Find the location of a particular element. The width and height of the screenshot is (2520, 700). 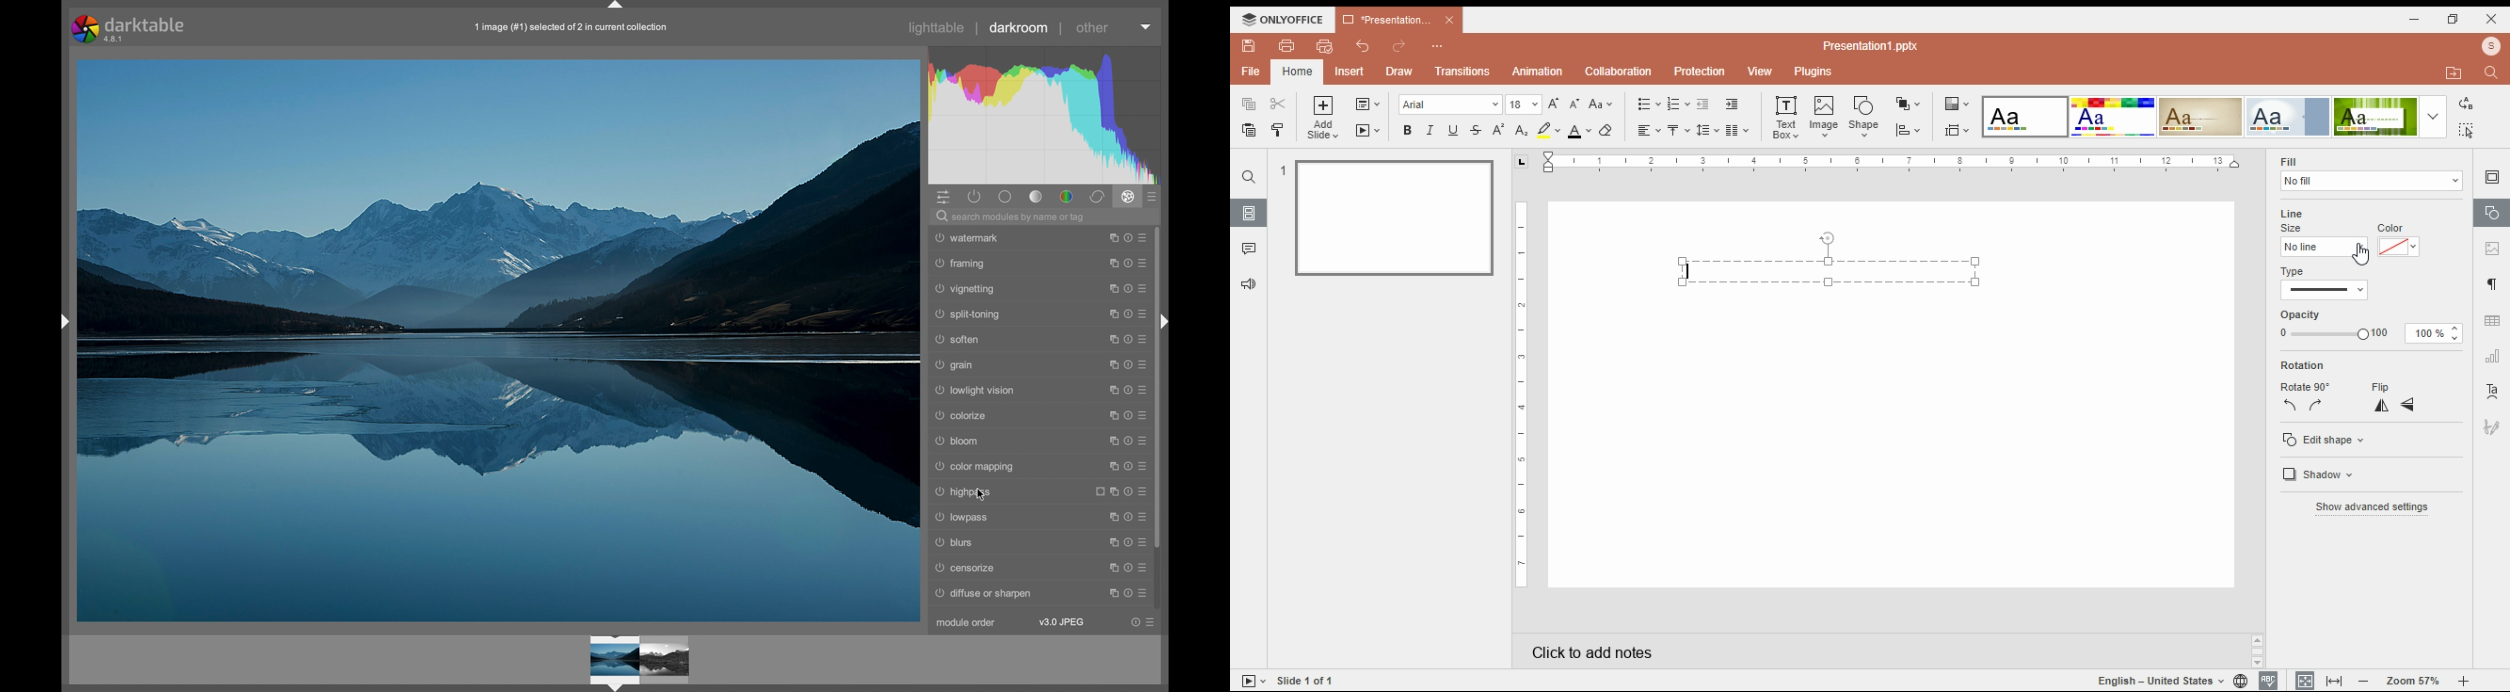

columns is located at coordinates (1739, 130).